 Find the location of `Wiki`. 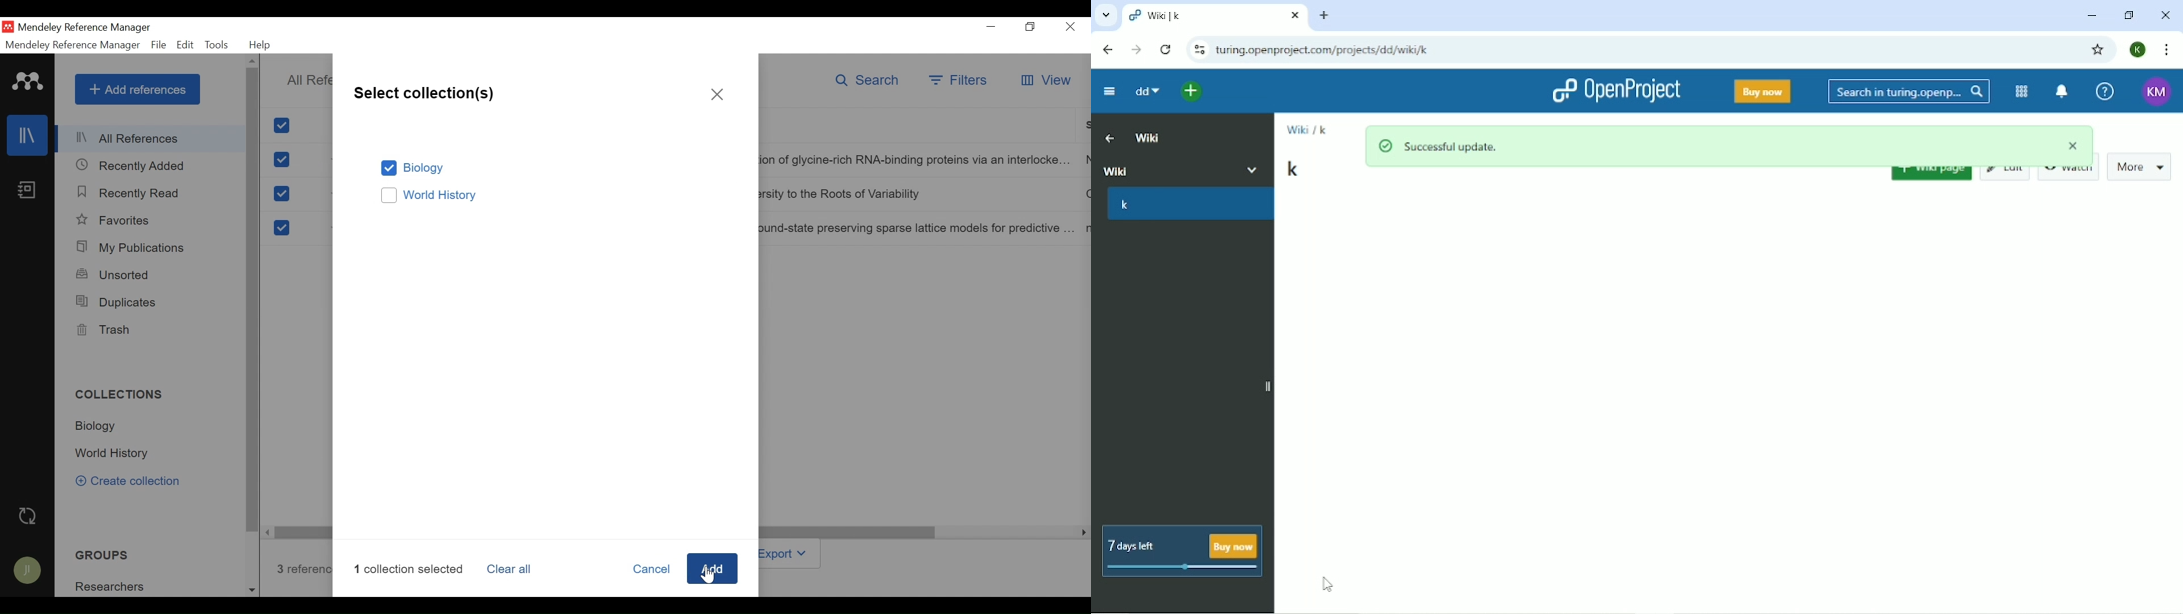

Wiki is located at coordinates (1149, 137).